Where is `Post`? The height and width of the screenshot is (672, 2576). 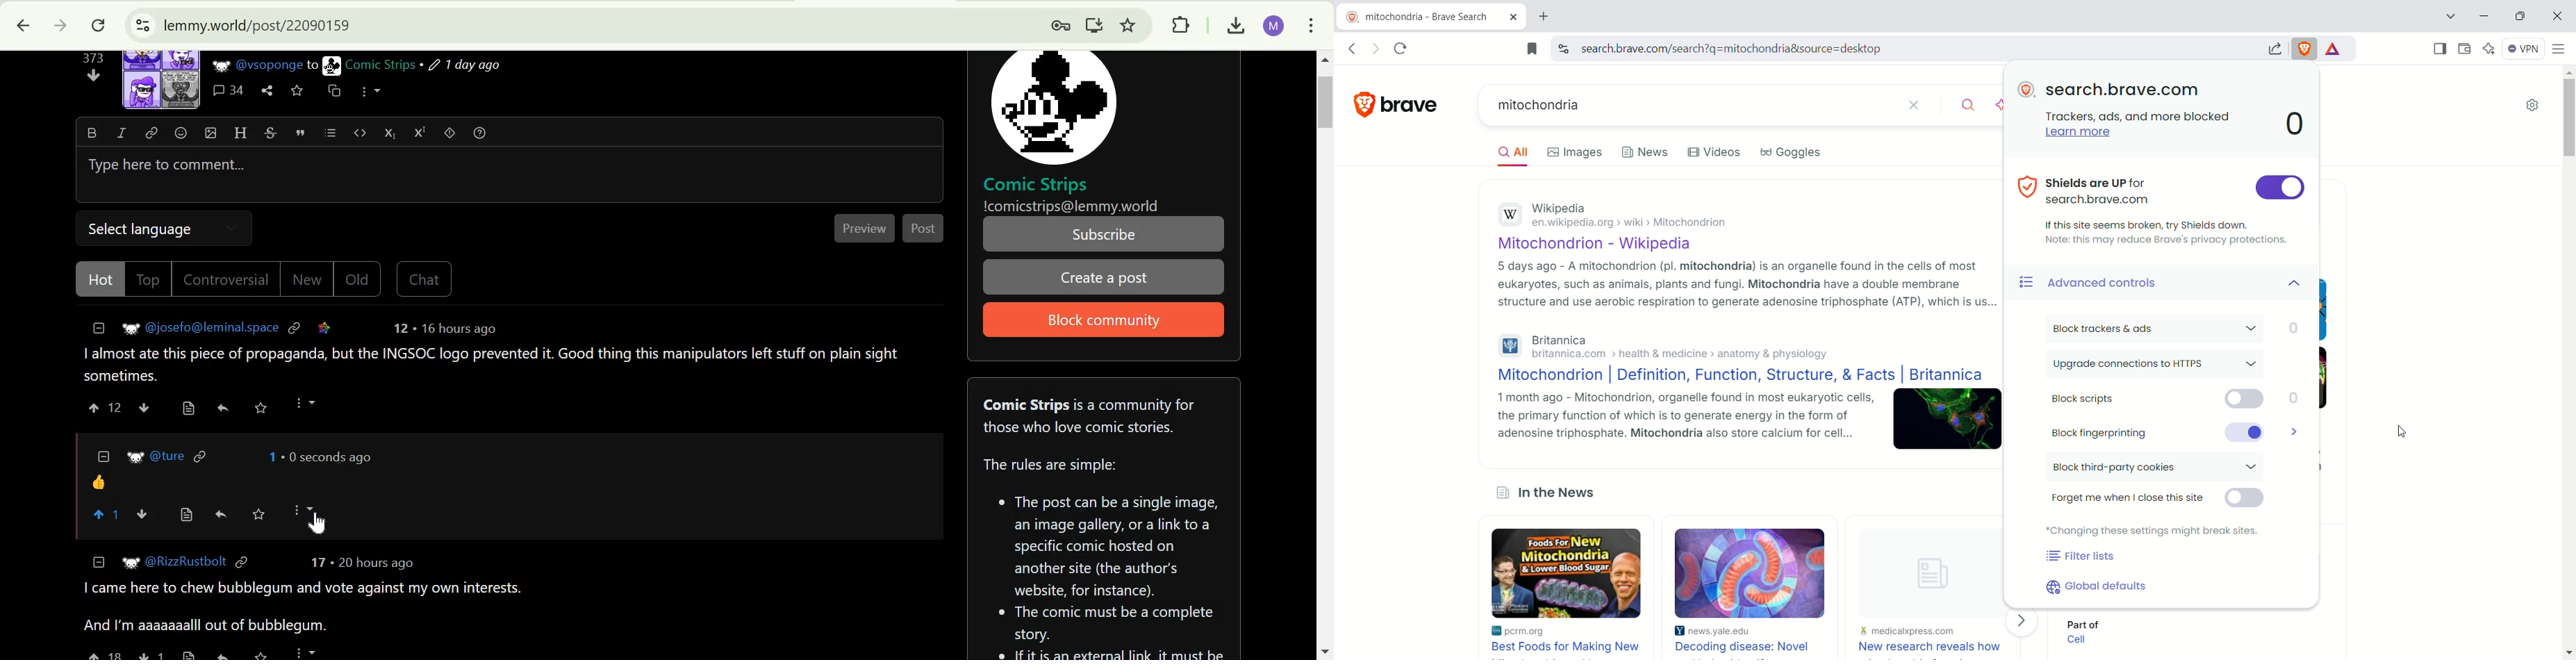
Post is located at coordinates (925, 228).